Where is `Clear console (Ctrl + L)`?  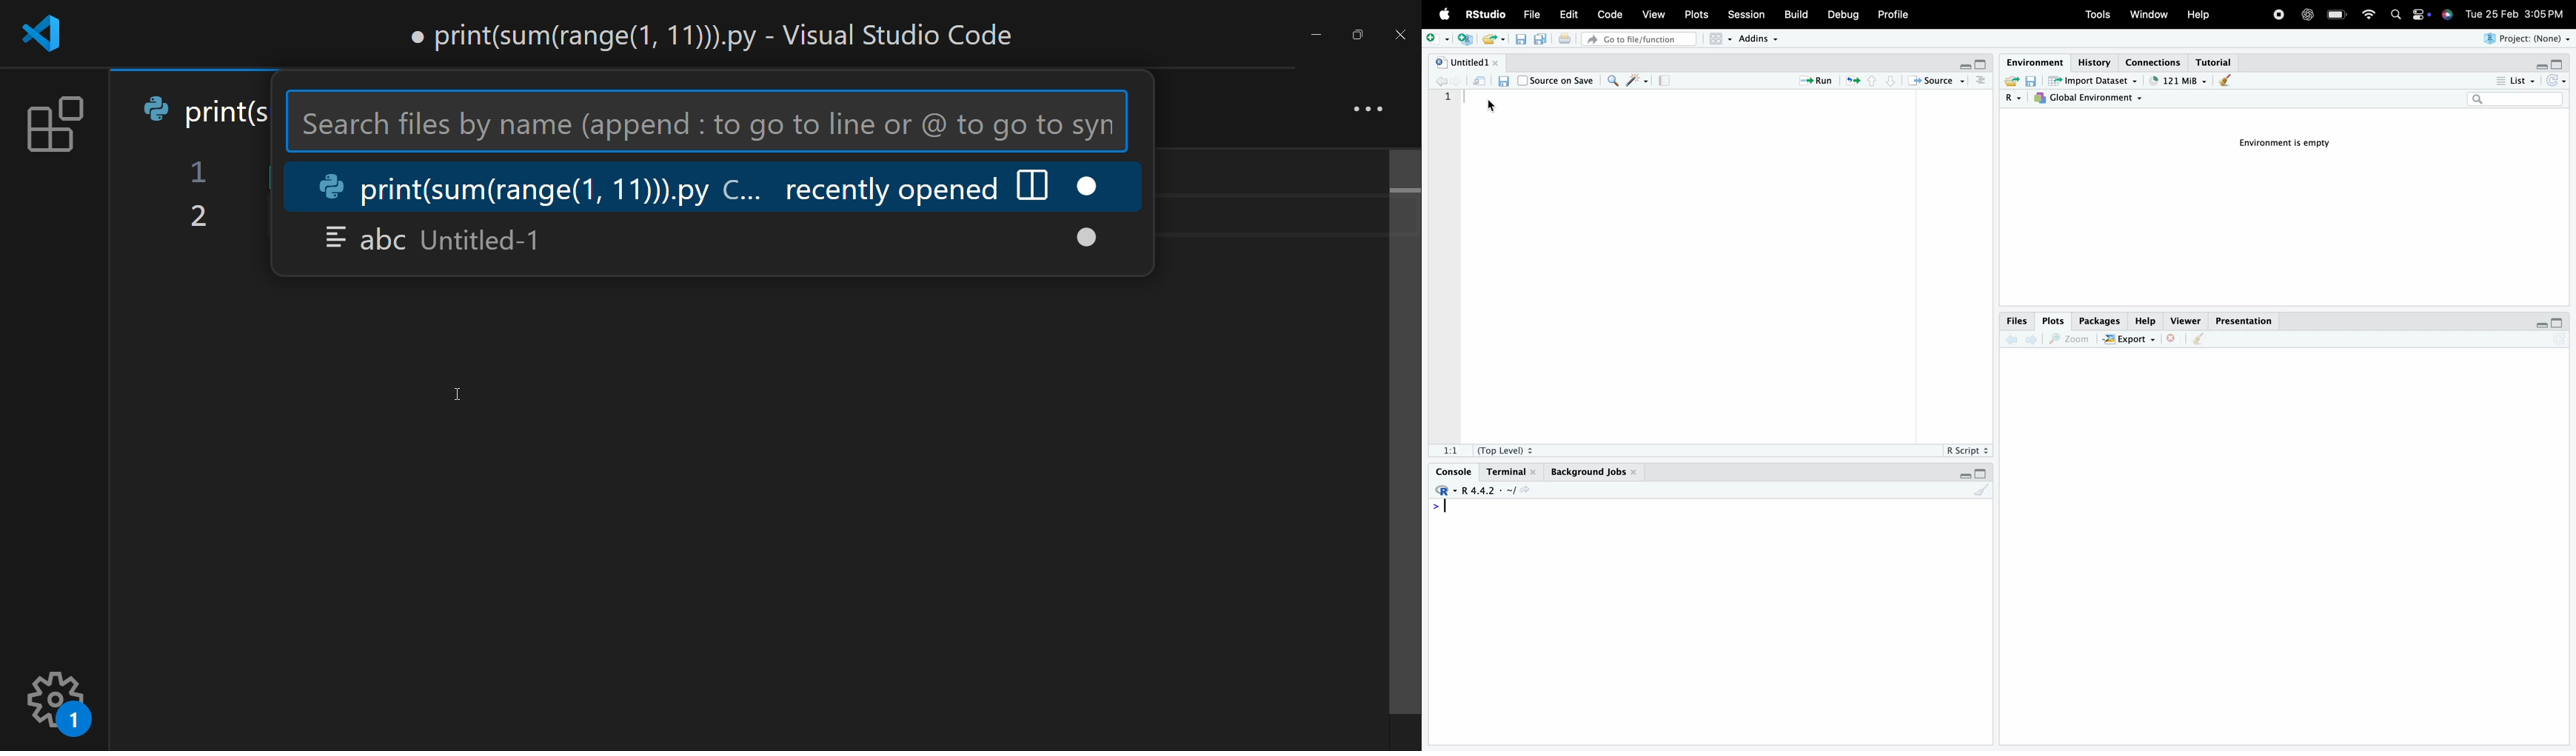 Clear console (Ctrl + L) is located at coordinates (2224, 82).